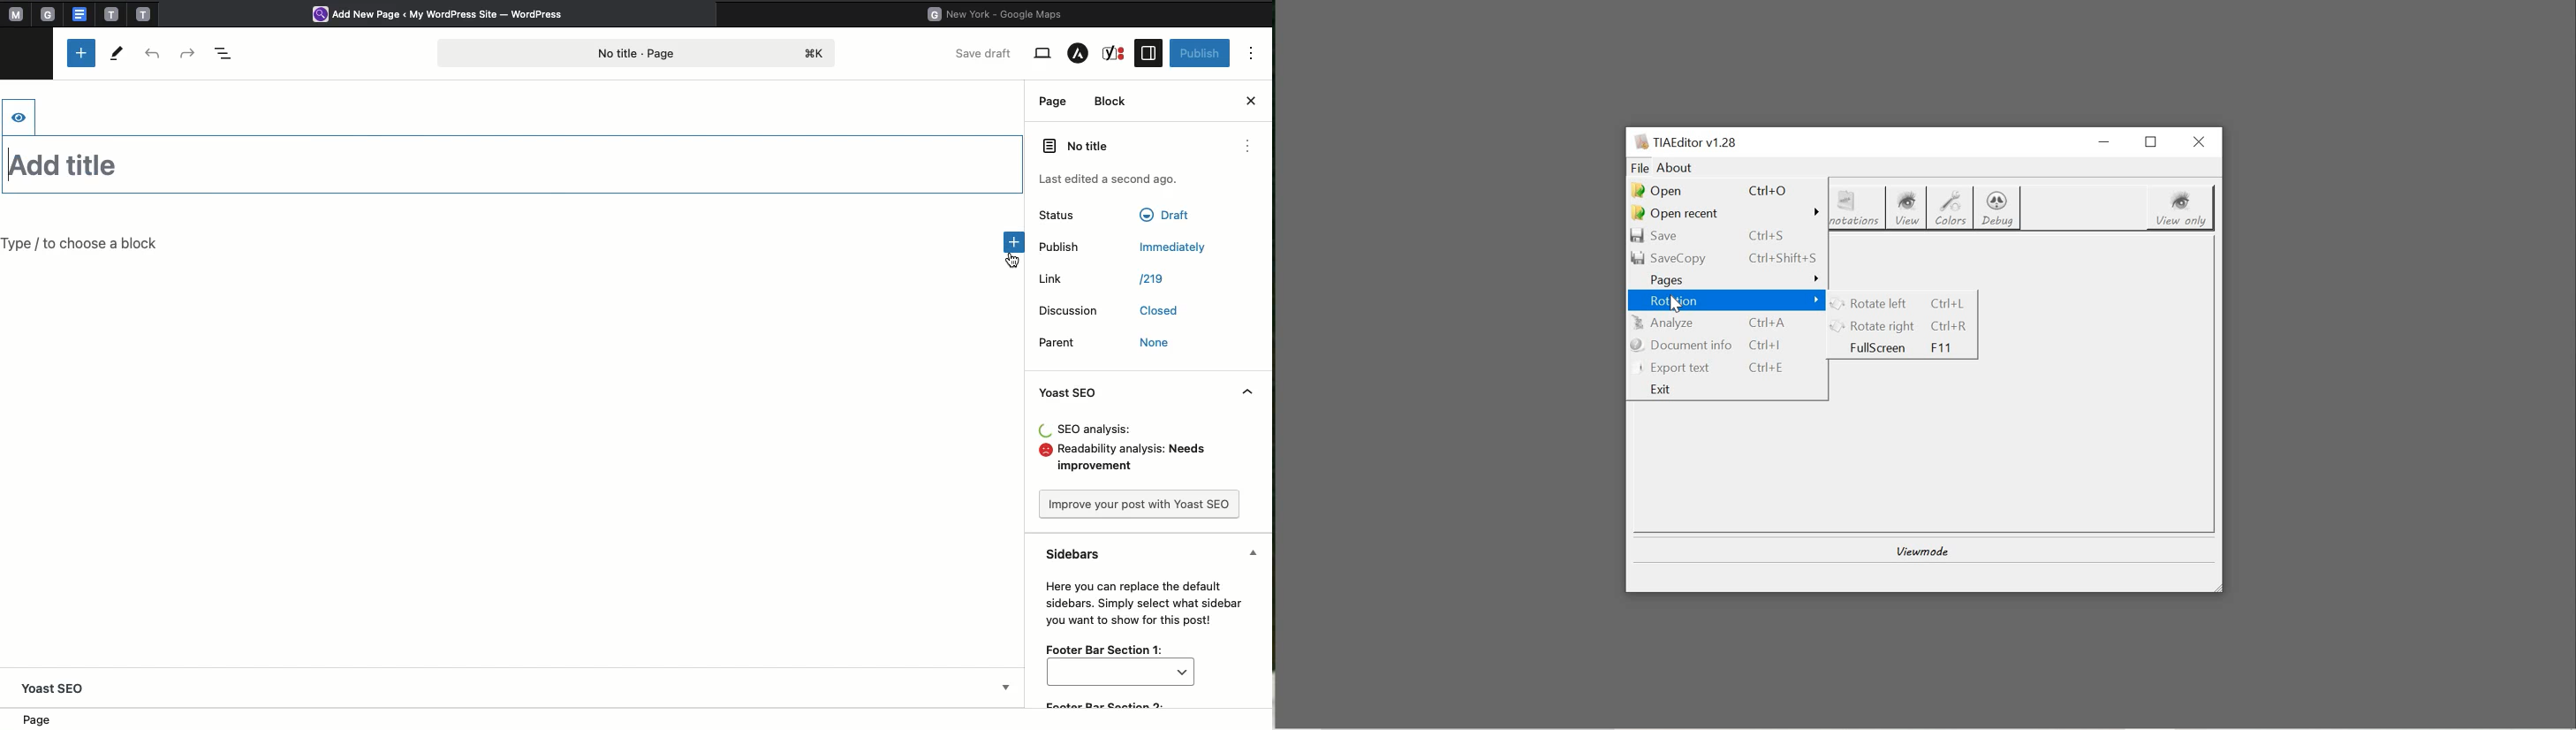 Image resolution: width=2576 pixels, height=756 pixels. What do you see at coordinates (1201, 52) in the screenshot?
I see `Publish ` at bounding box center [1201, 52].